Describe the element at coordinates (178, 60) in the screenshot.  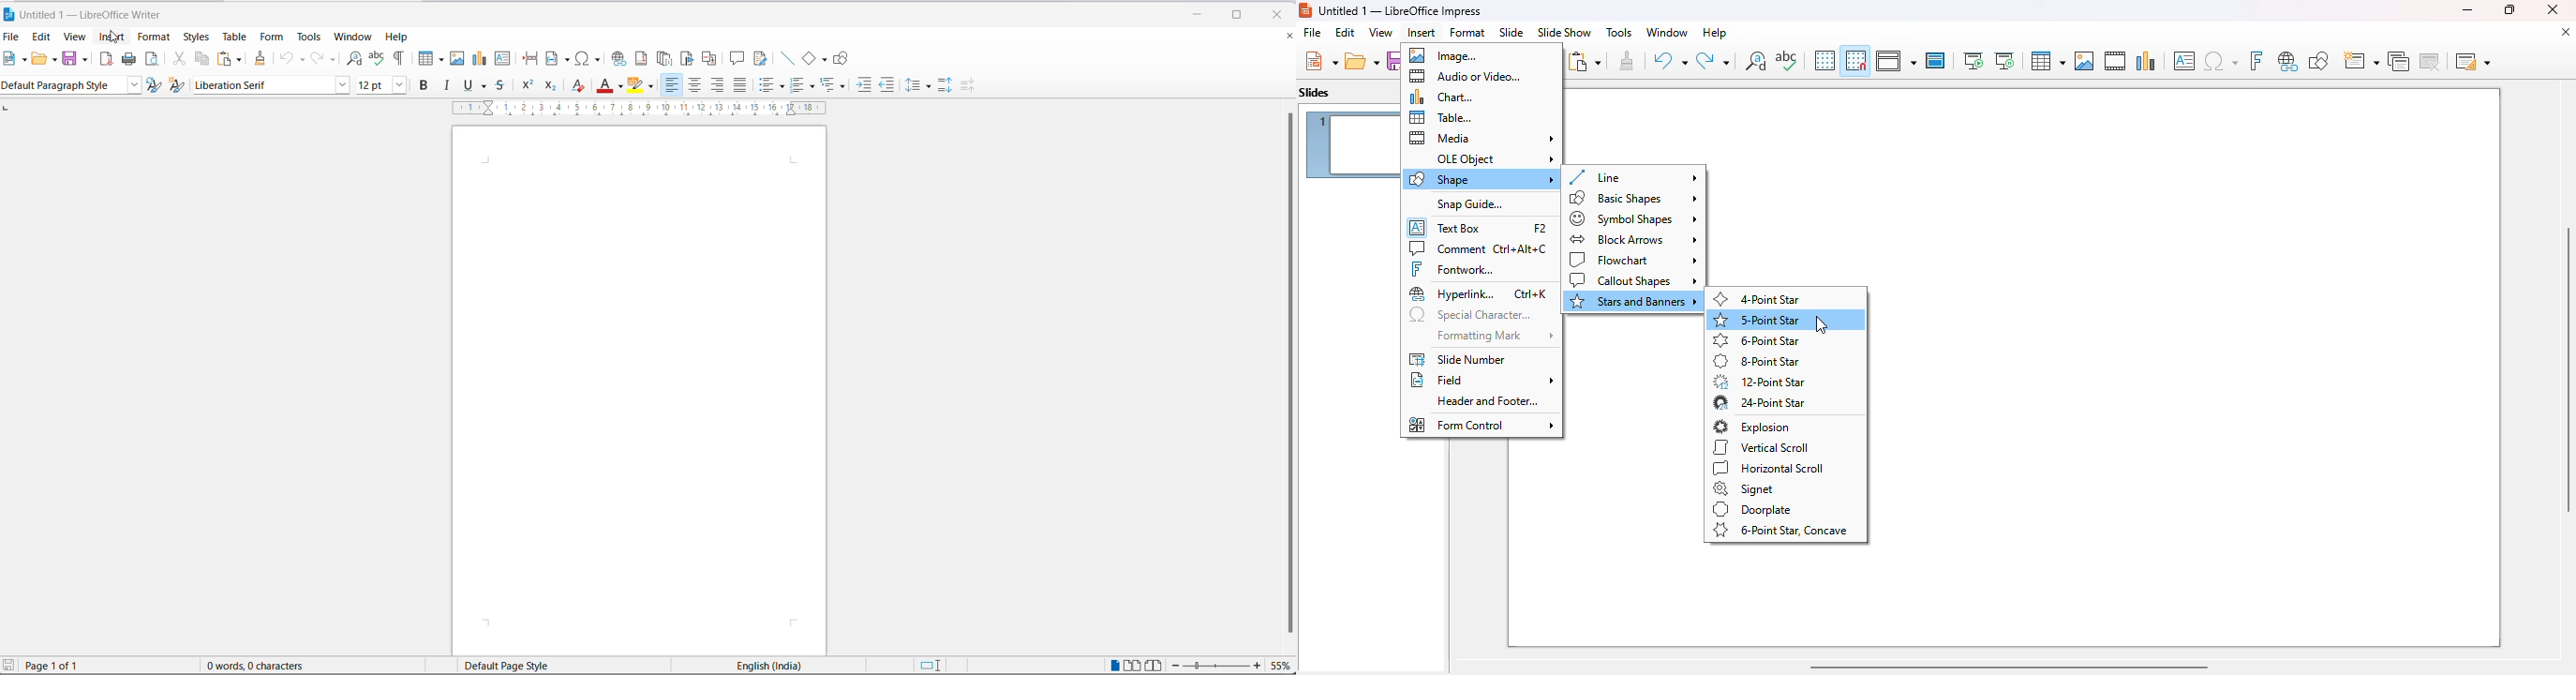
I see `cut` at that location.